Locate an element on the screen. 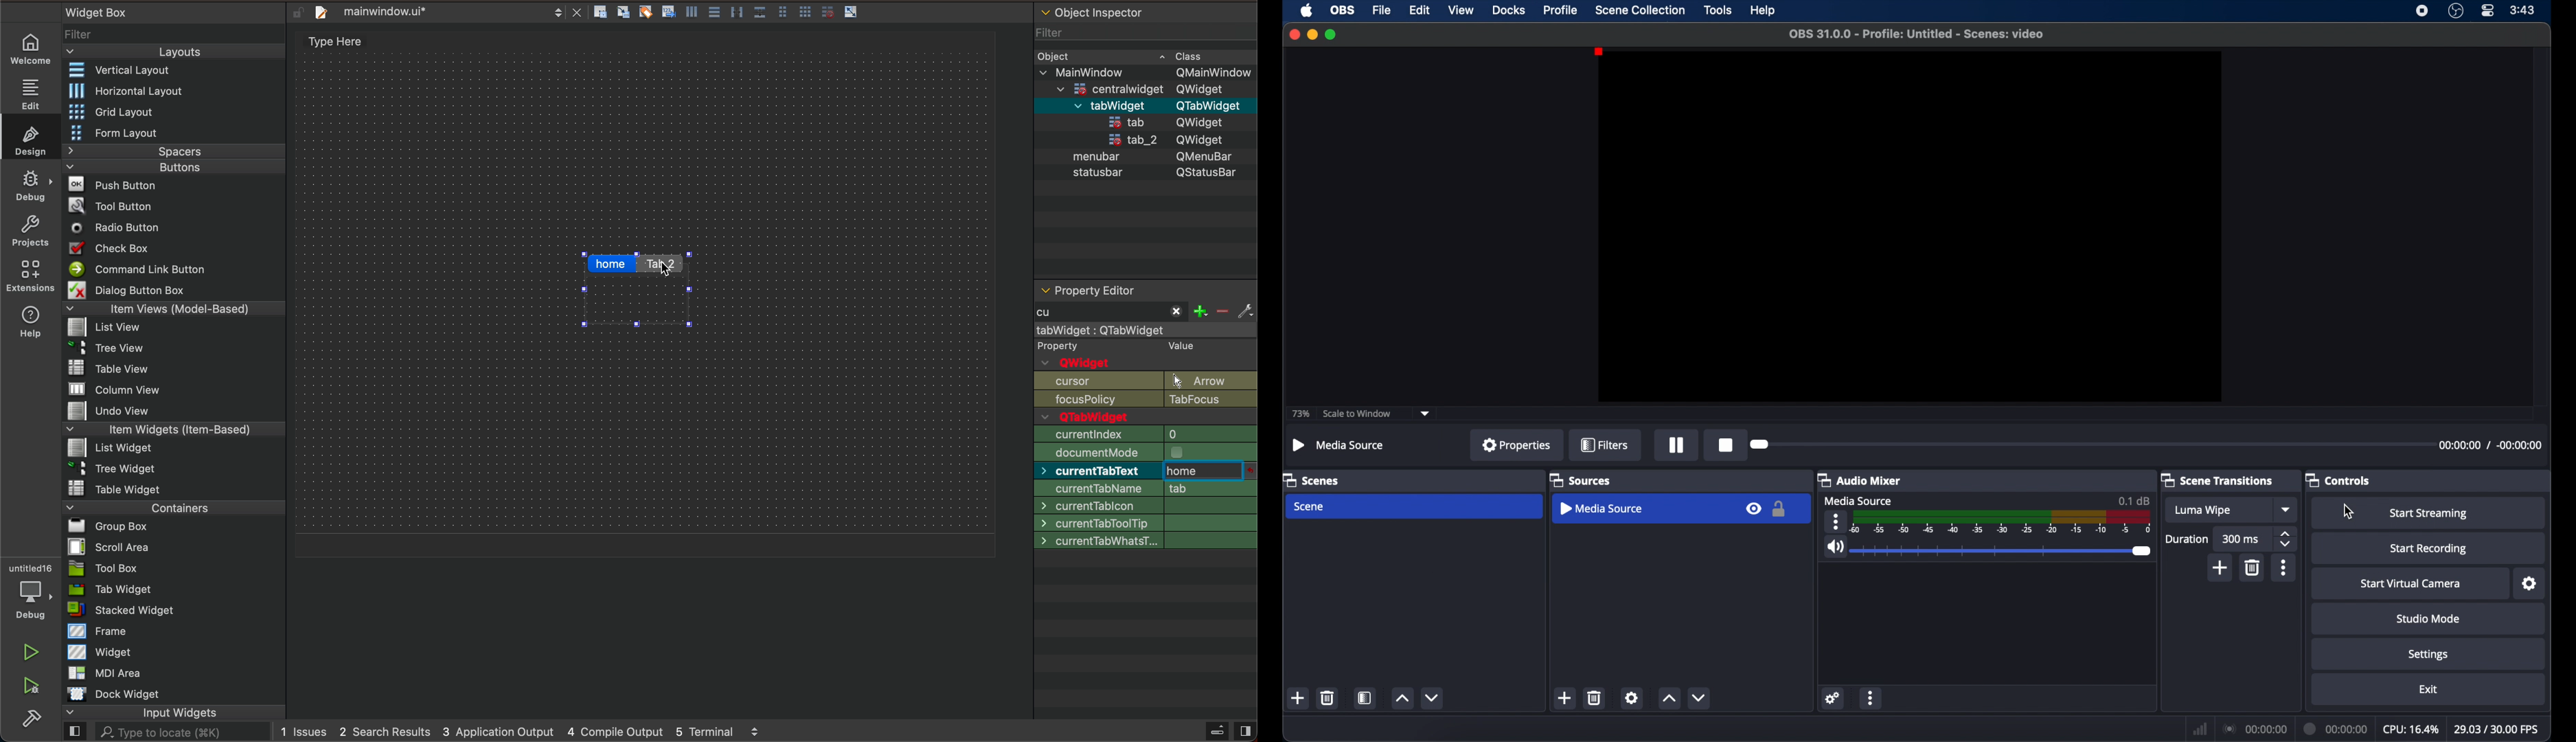 The width and height of the screenshot is (2576, 756). media source is located at coordinates (1862, 500).